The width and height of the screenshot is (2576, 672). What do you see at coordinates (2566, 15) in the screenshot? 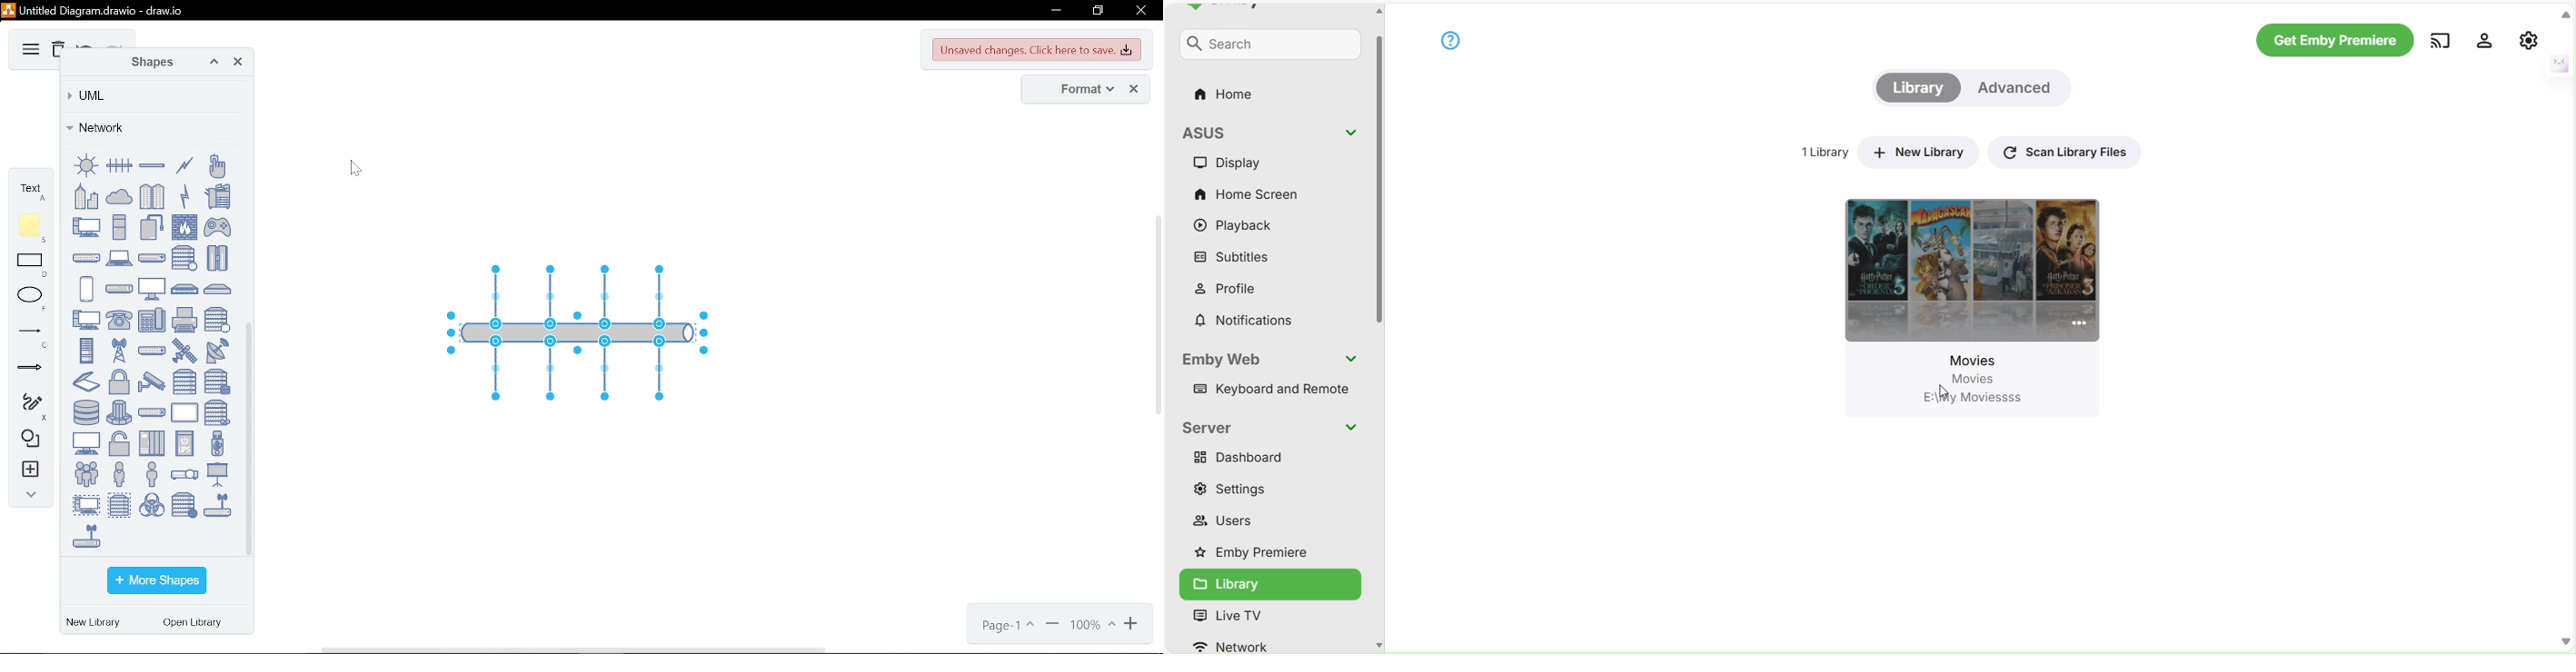
I see `collapse` at bounding box center [2566, 15].